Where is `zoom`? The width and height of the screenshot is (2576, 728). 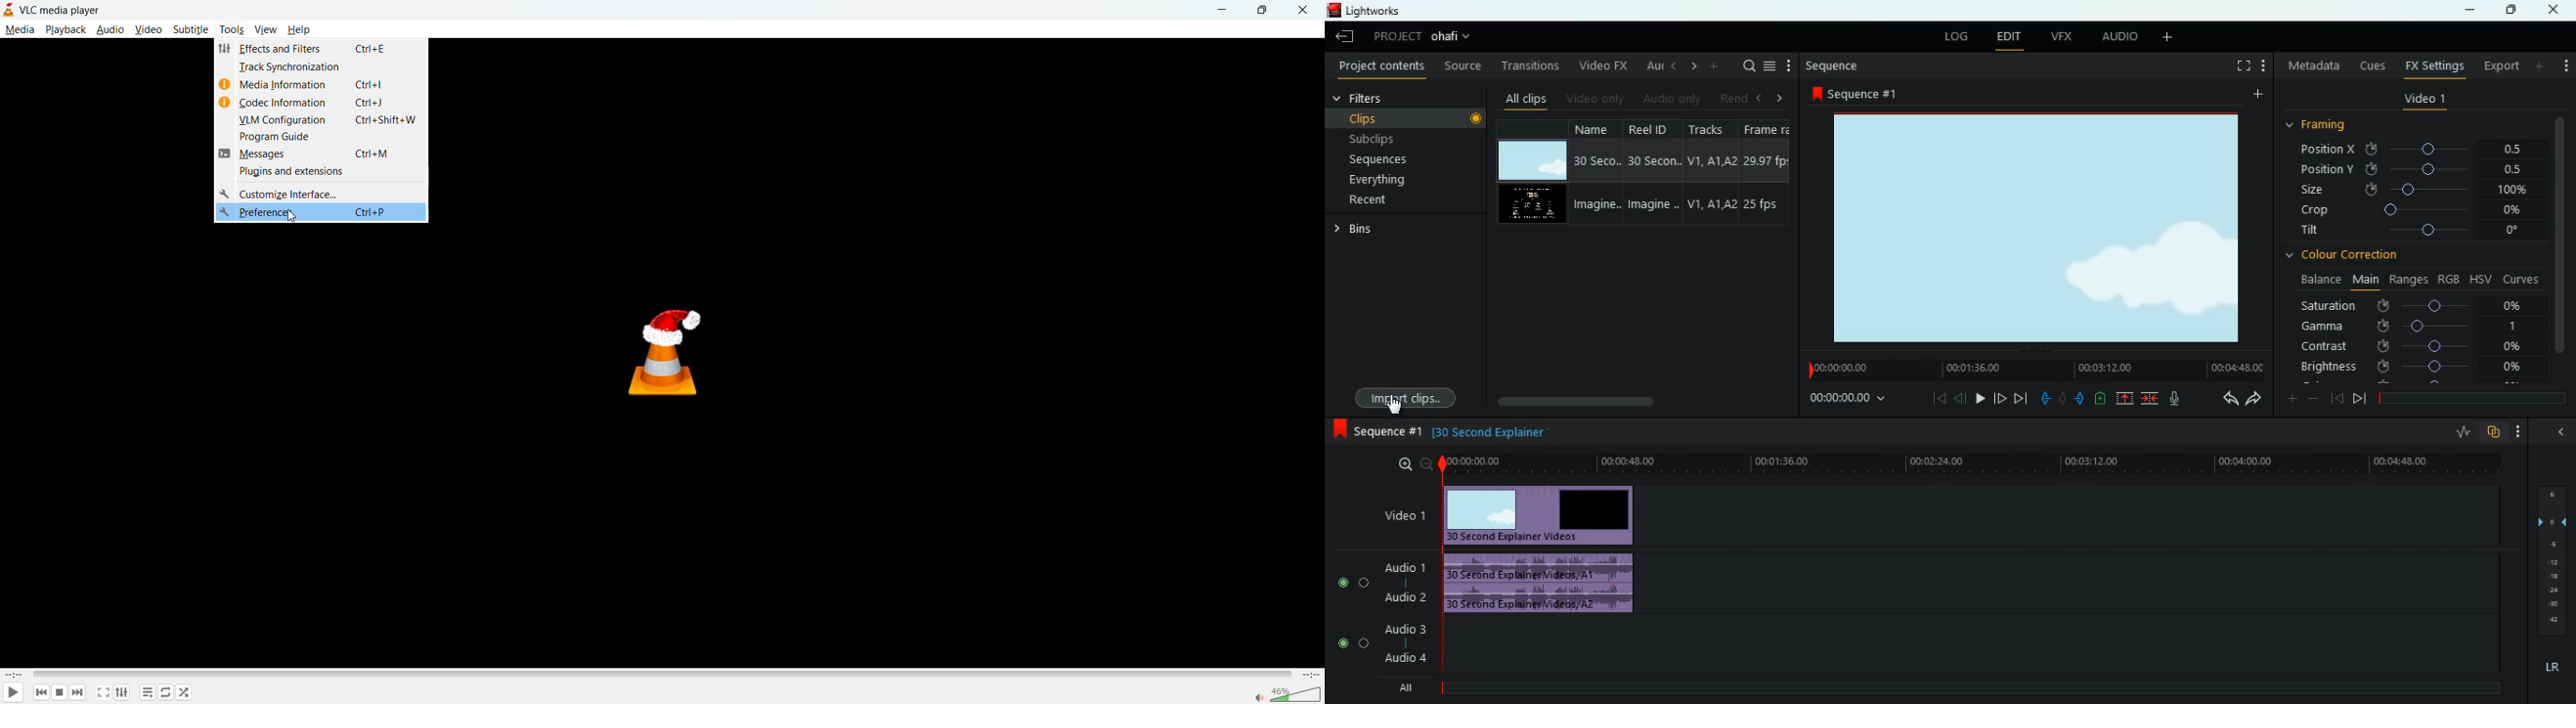 zoom is located at coordinates (1414, 464).